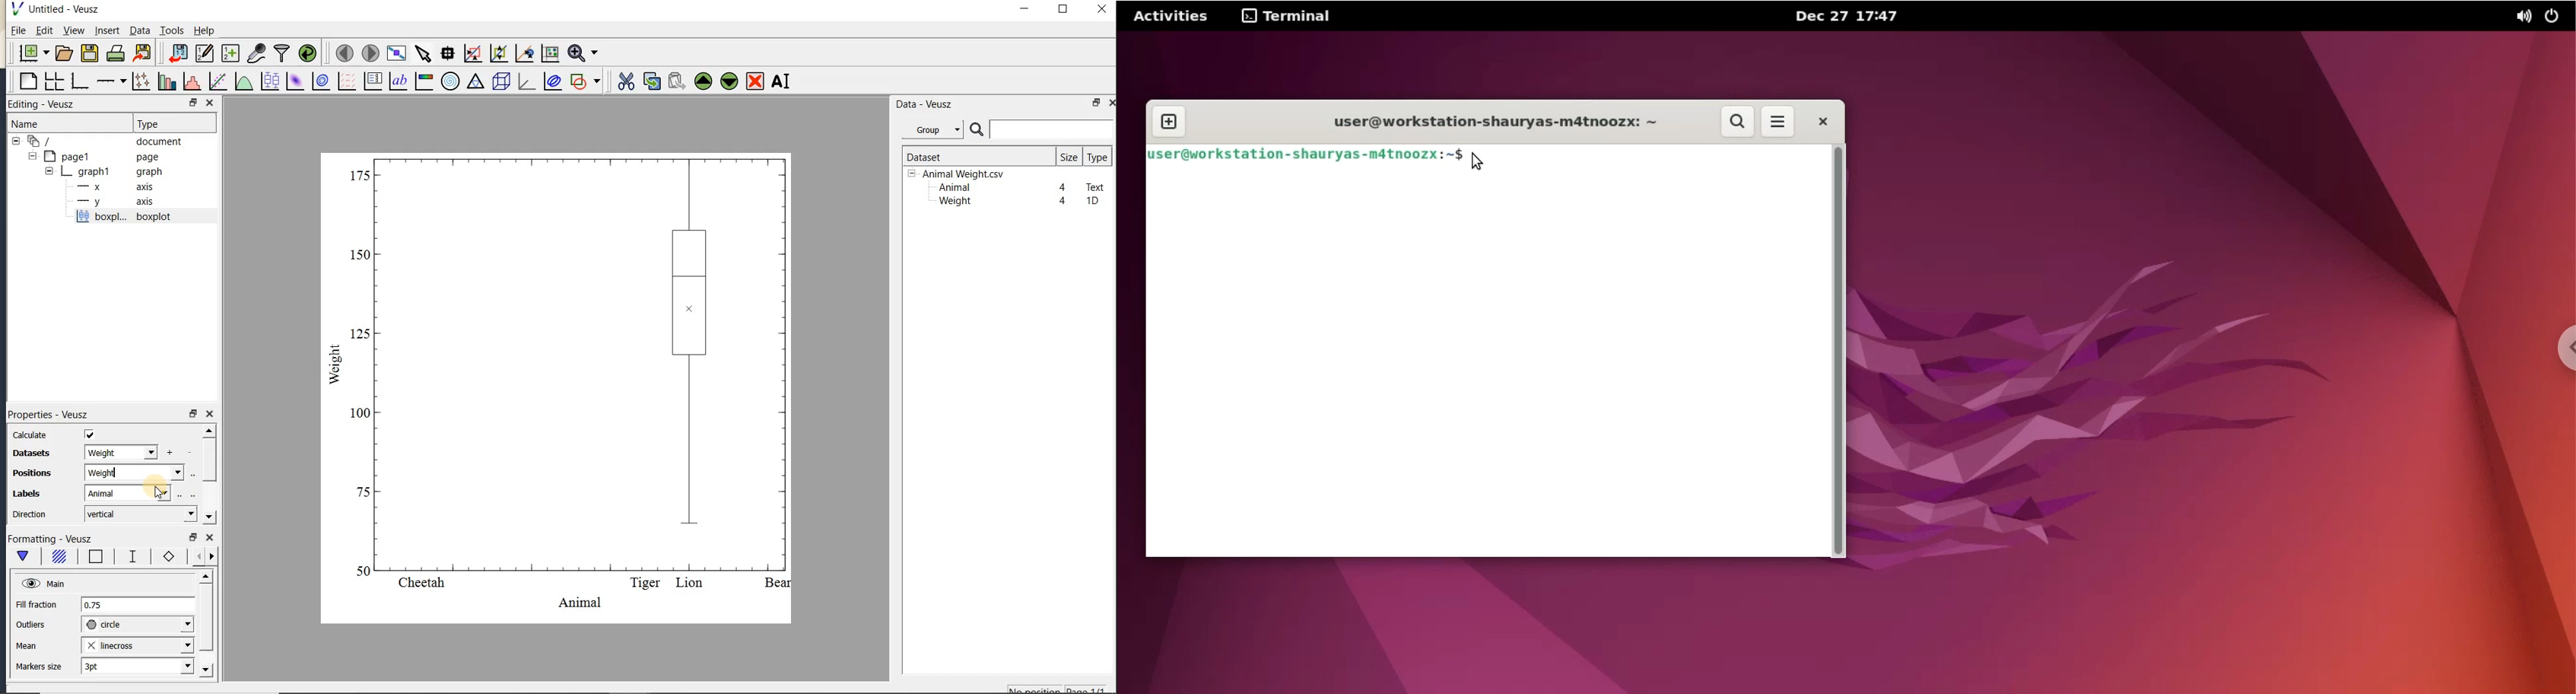  What do you see at coordinates (2559, 348) in the screenshot?
I see `chrome options` at bounding box center [2559, 348].